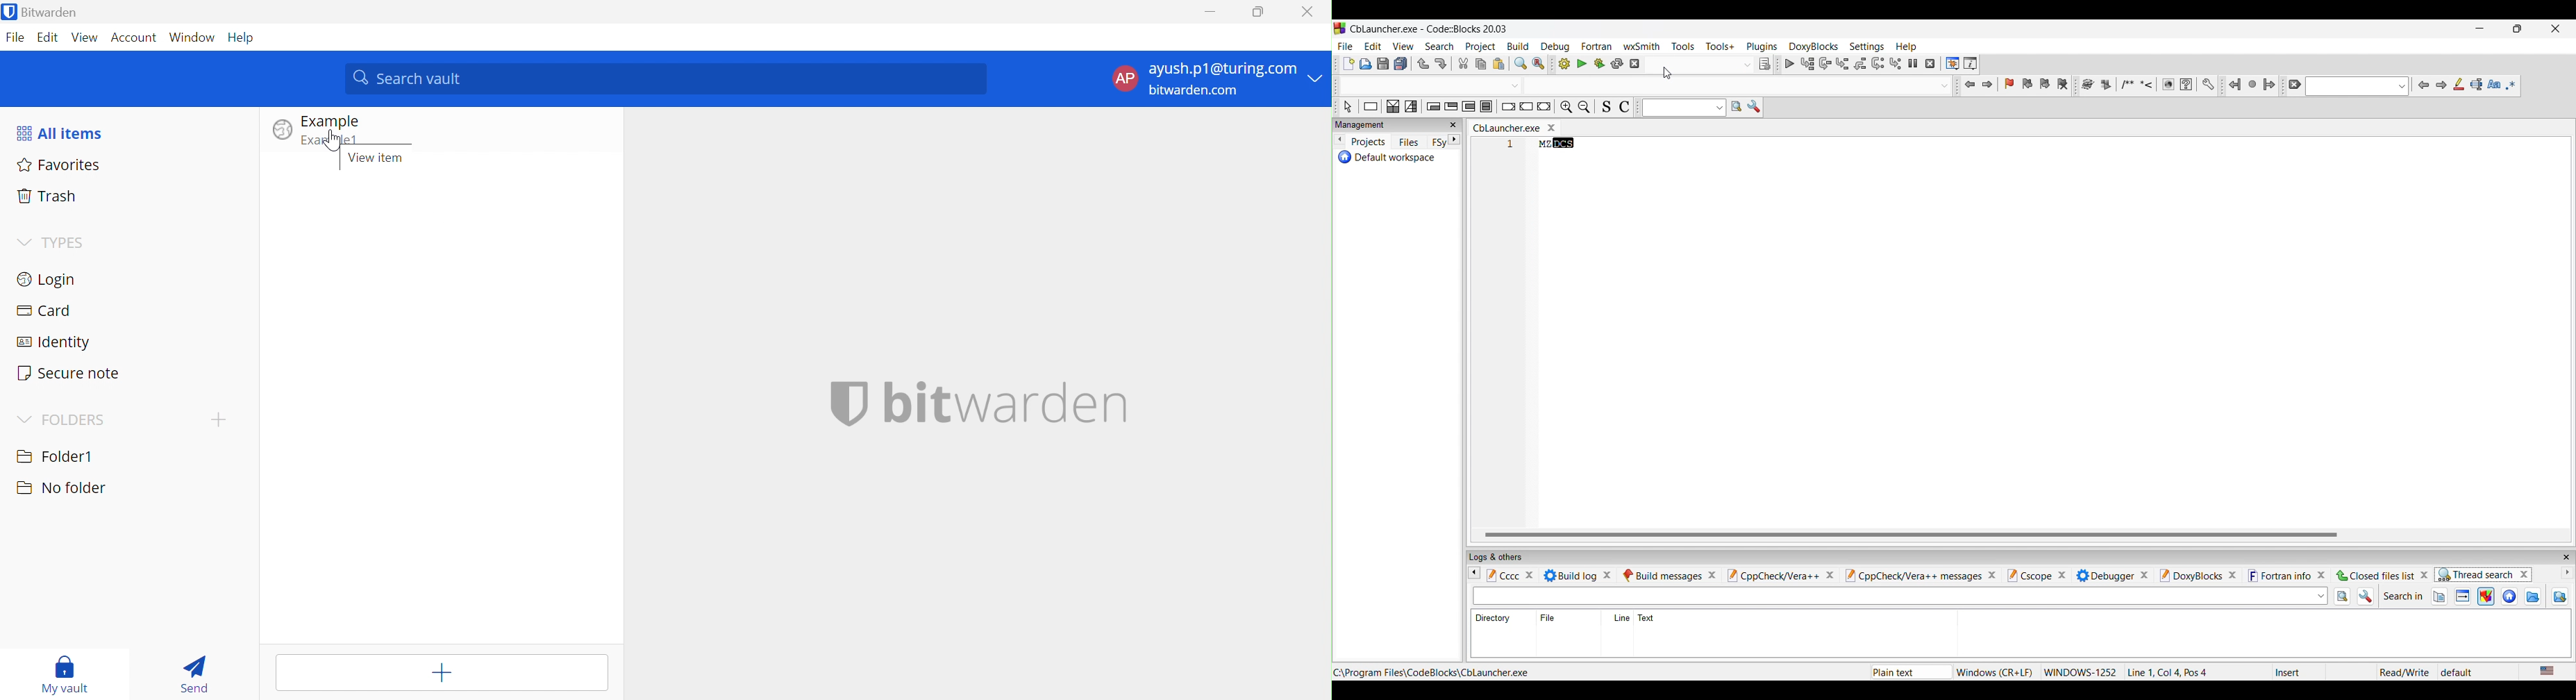  What do you see at coordinates (1842, 64) in the screenshot?
I see `Step info` at bounding box center [1842, 64].